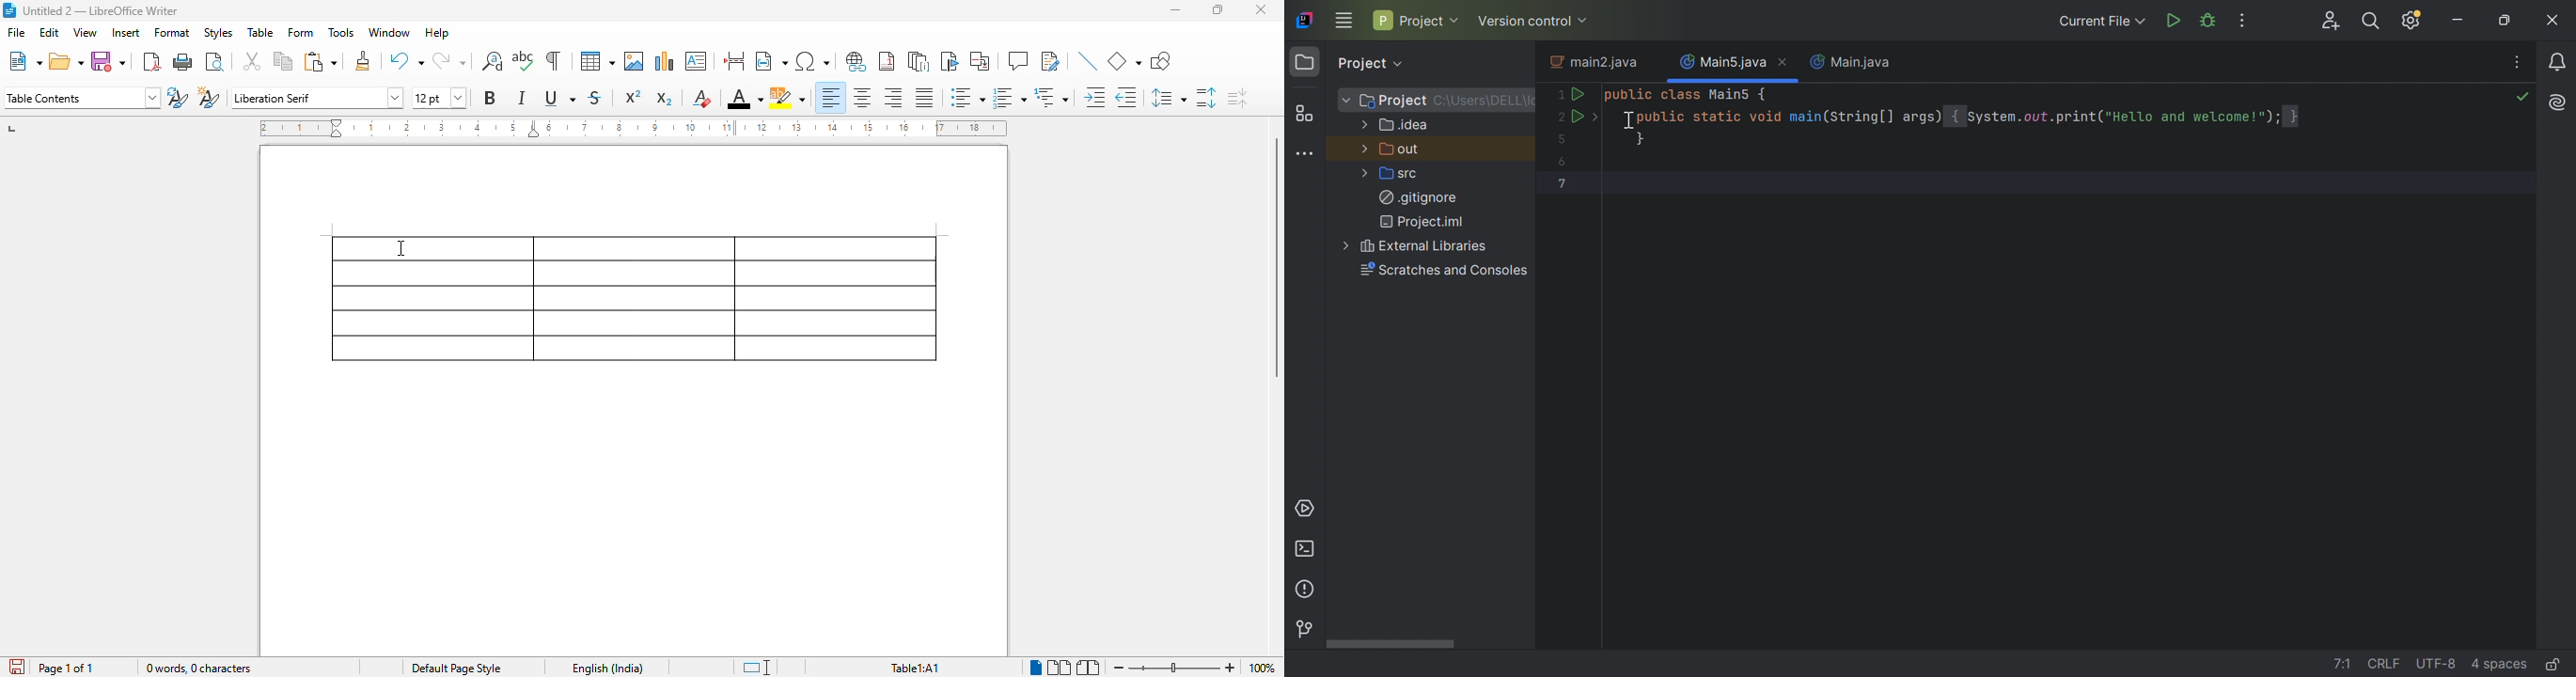  I want to click on show draw functions, so click(1161, 60).